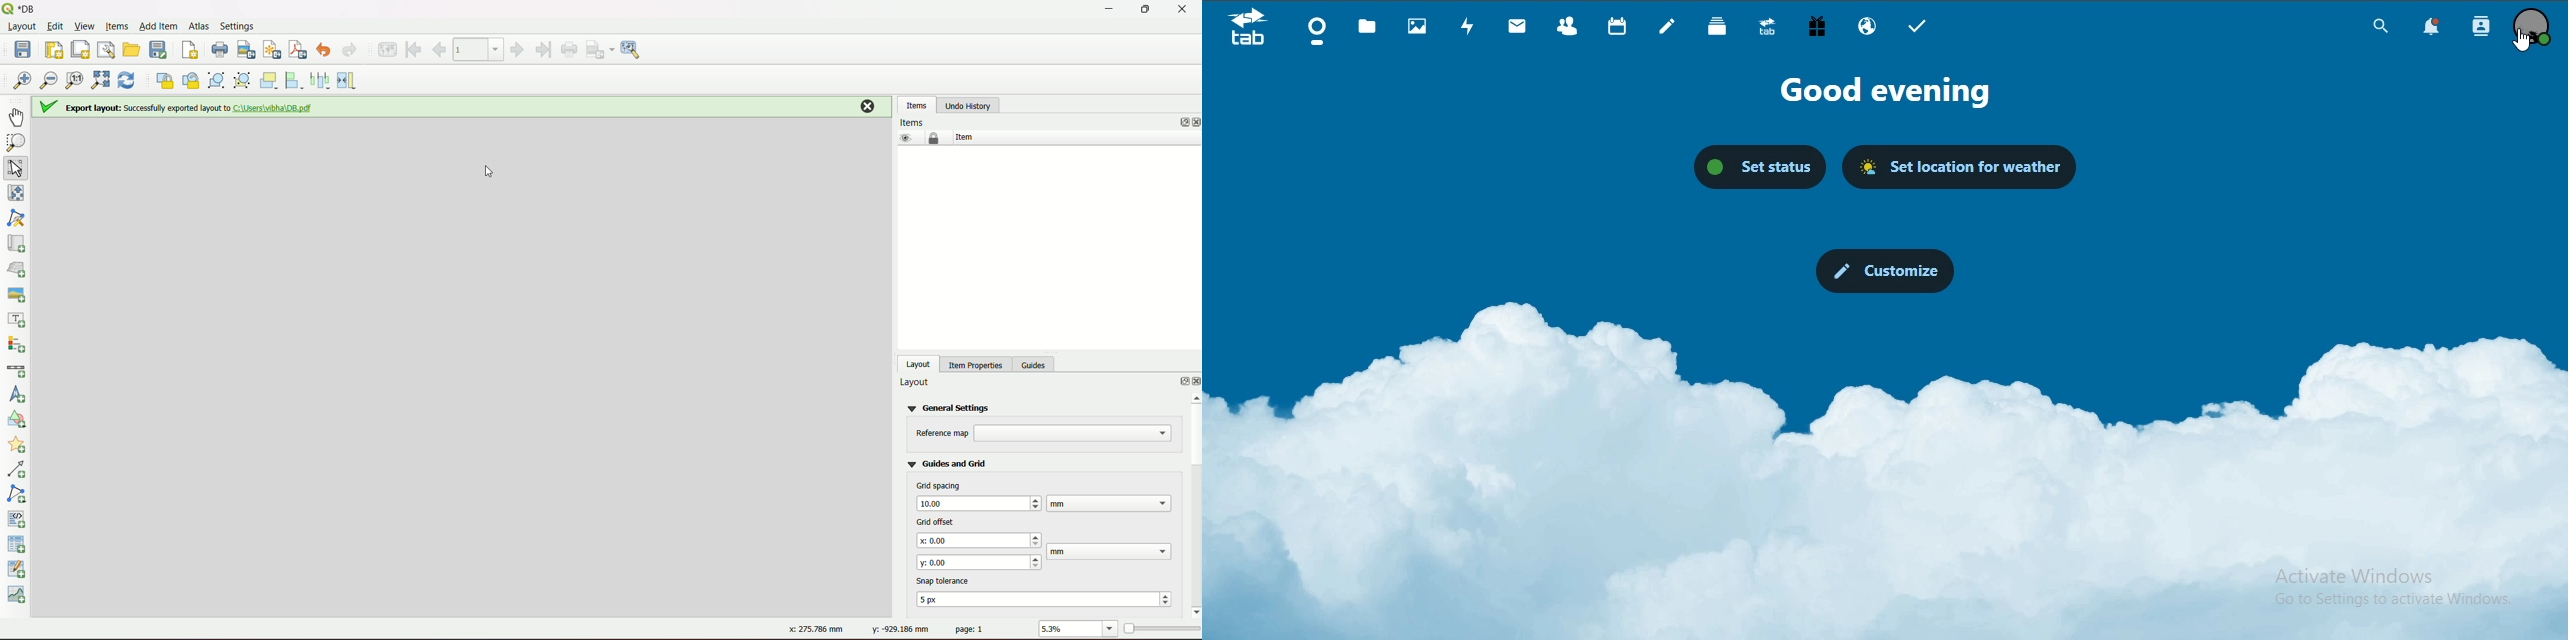  I want to click on customize, so click(1884, 272).